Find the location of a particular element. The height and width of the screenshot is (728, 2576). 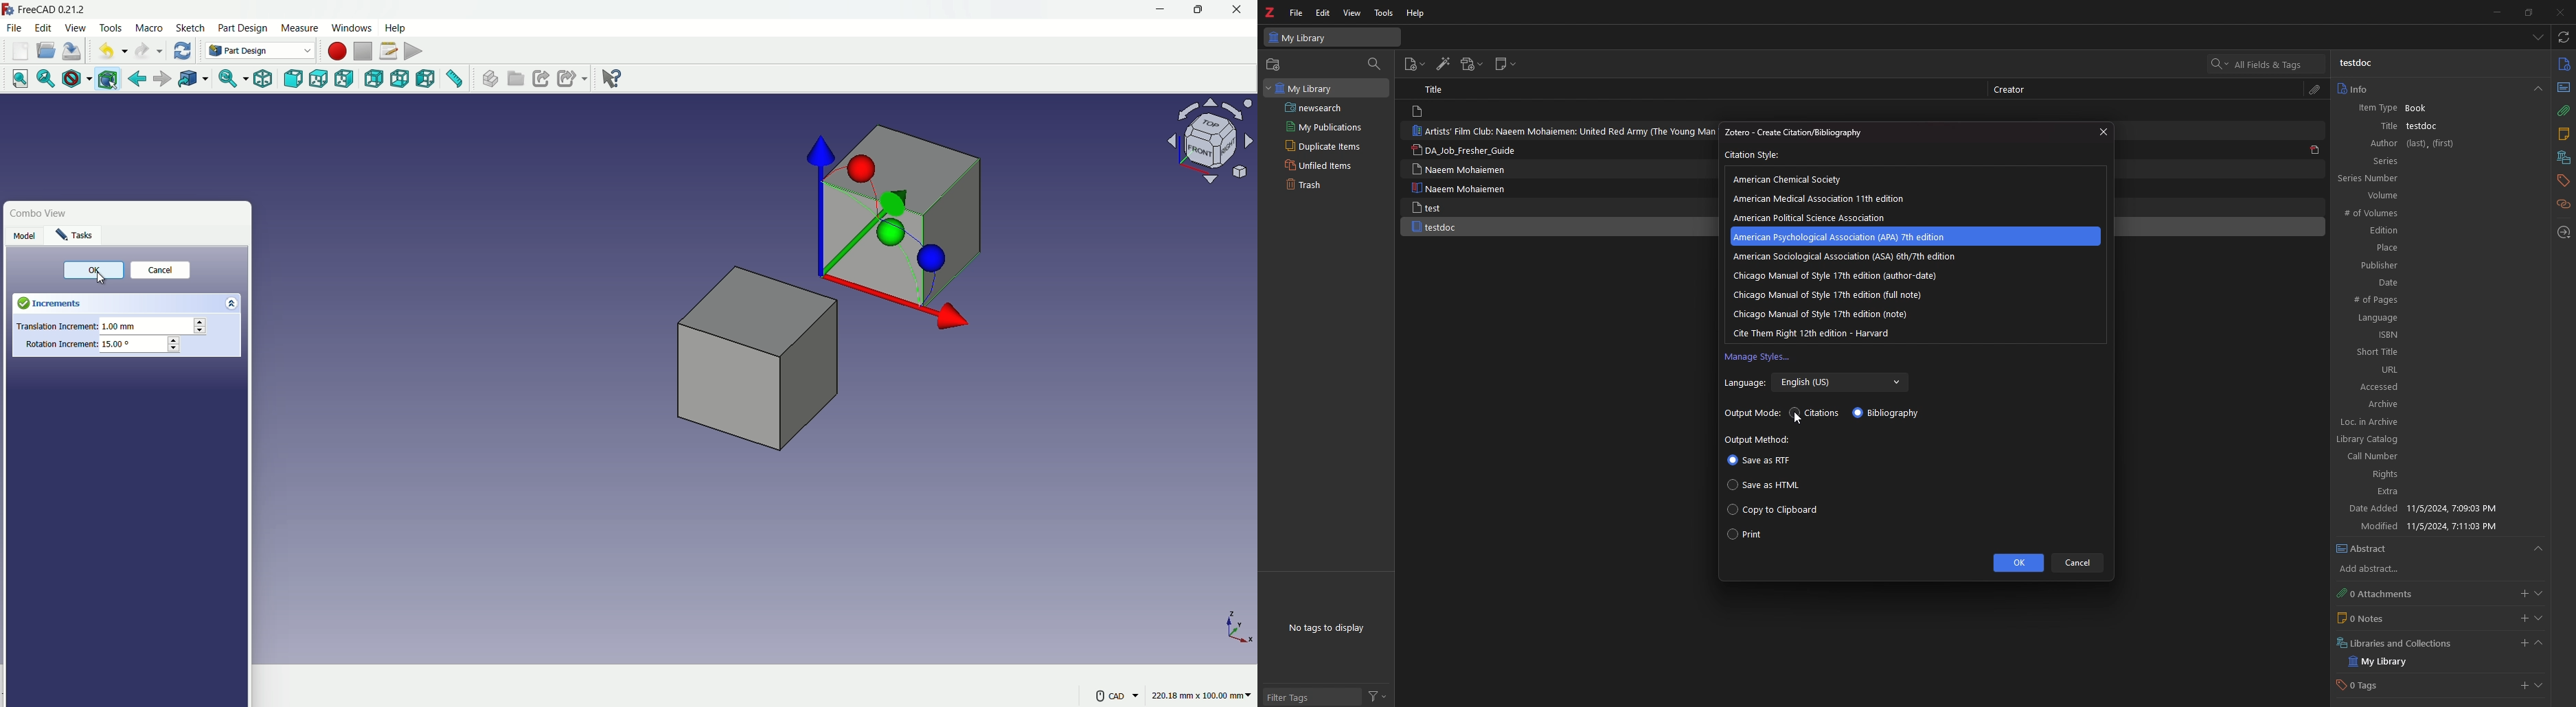

add items by identifier is located at coordinates (1442, 65).